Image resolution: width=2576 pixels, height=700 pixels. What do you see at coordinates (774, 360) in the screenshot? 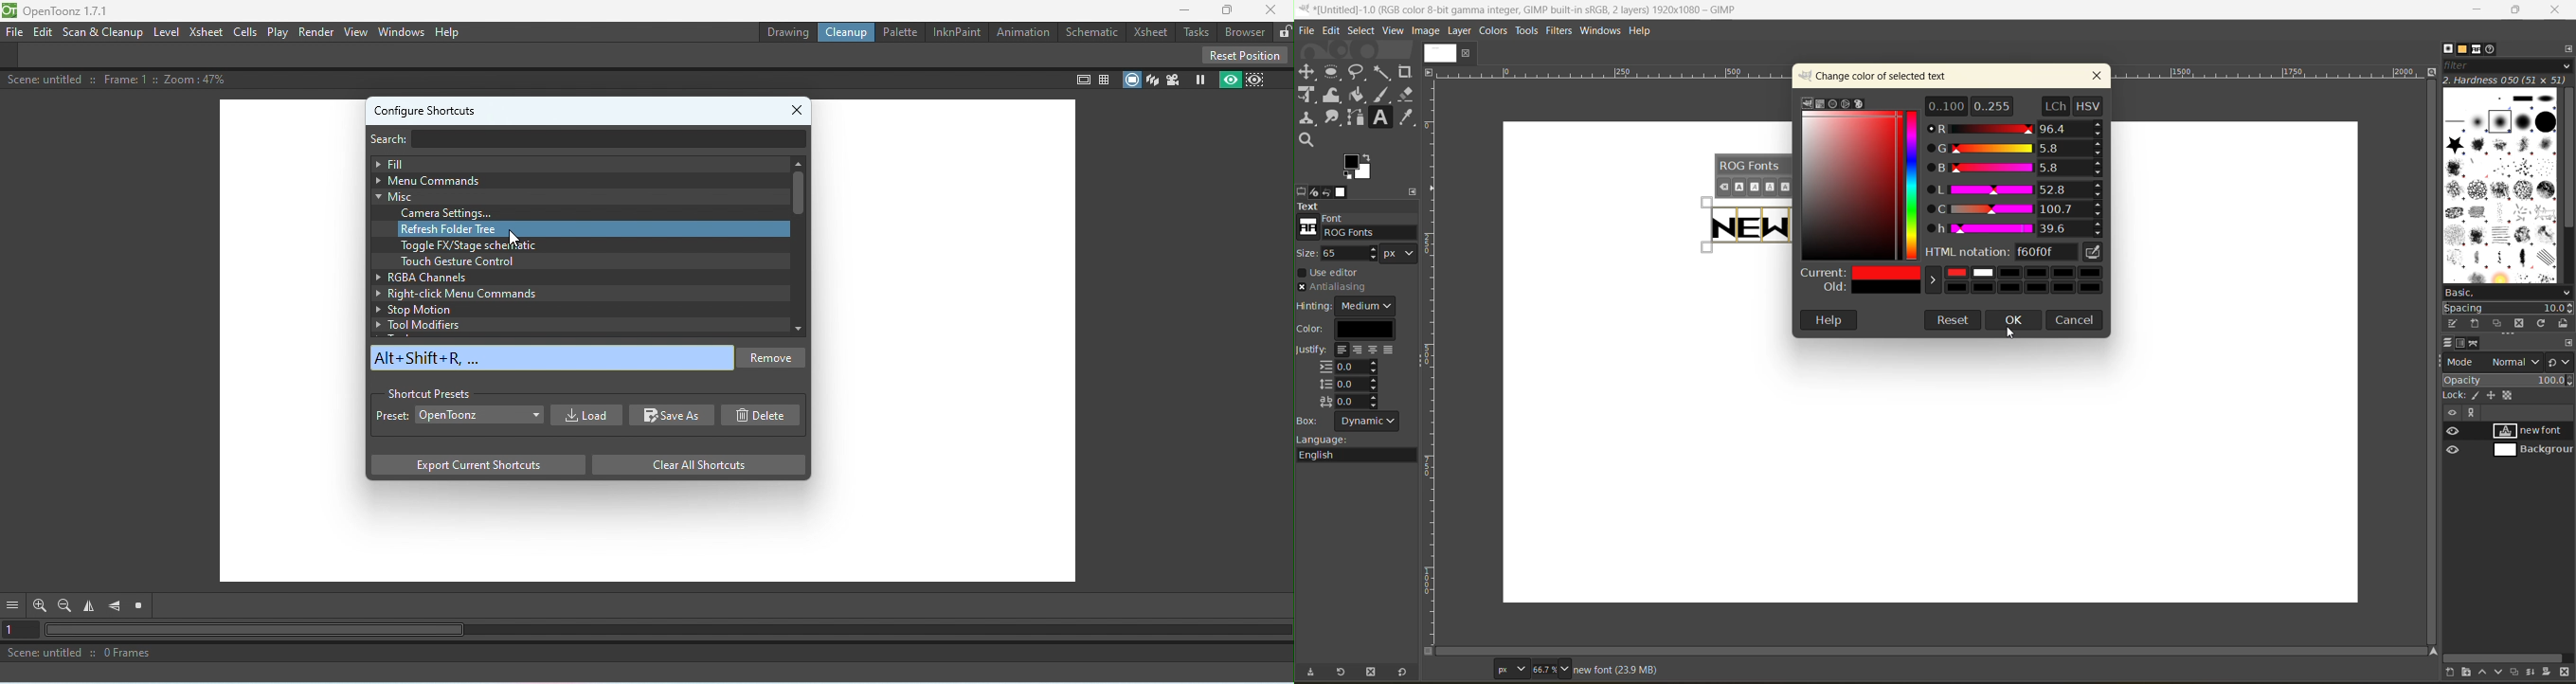
I see `Remove` at bounding box center [774, 360].